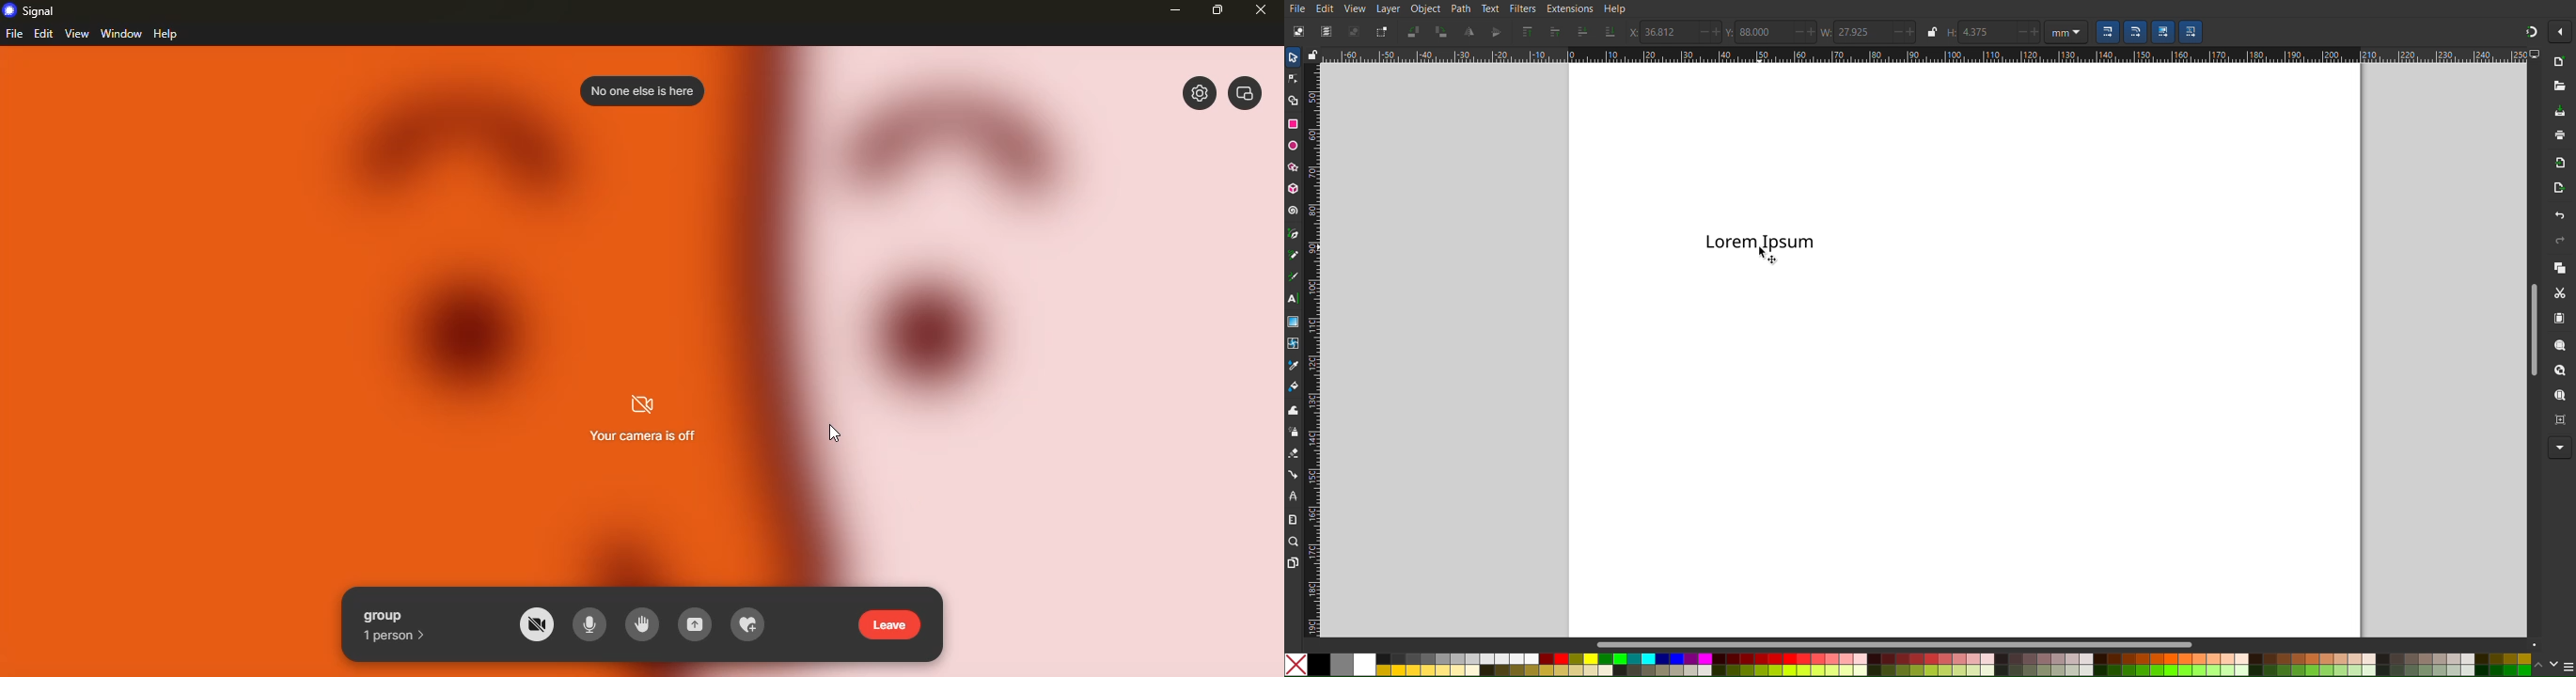  I want to click on Extensions, so click(1570, 8).